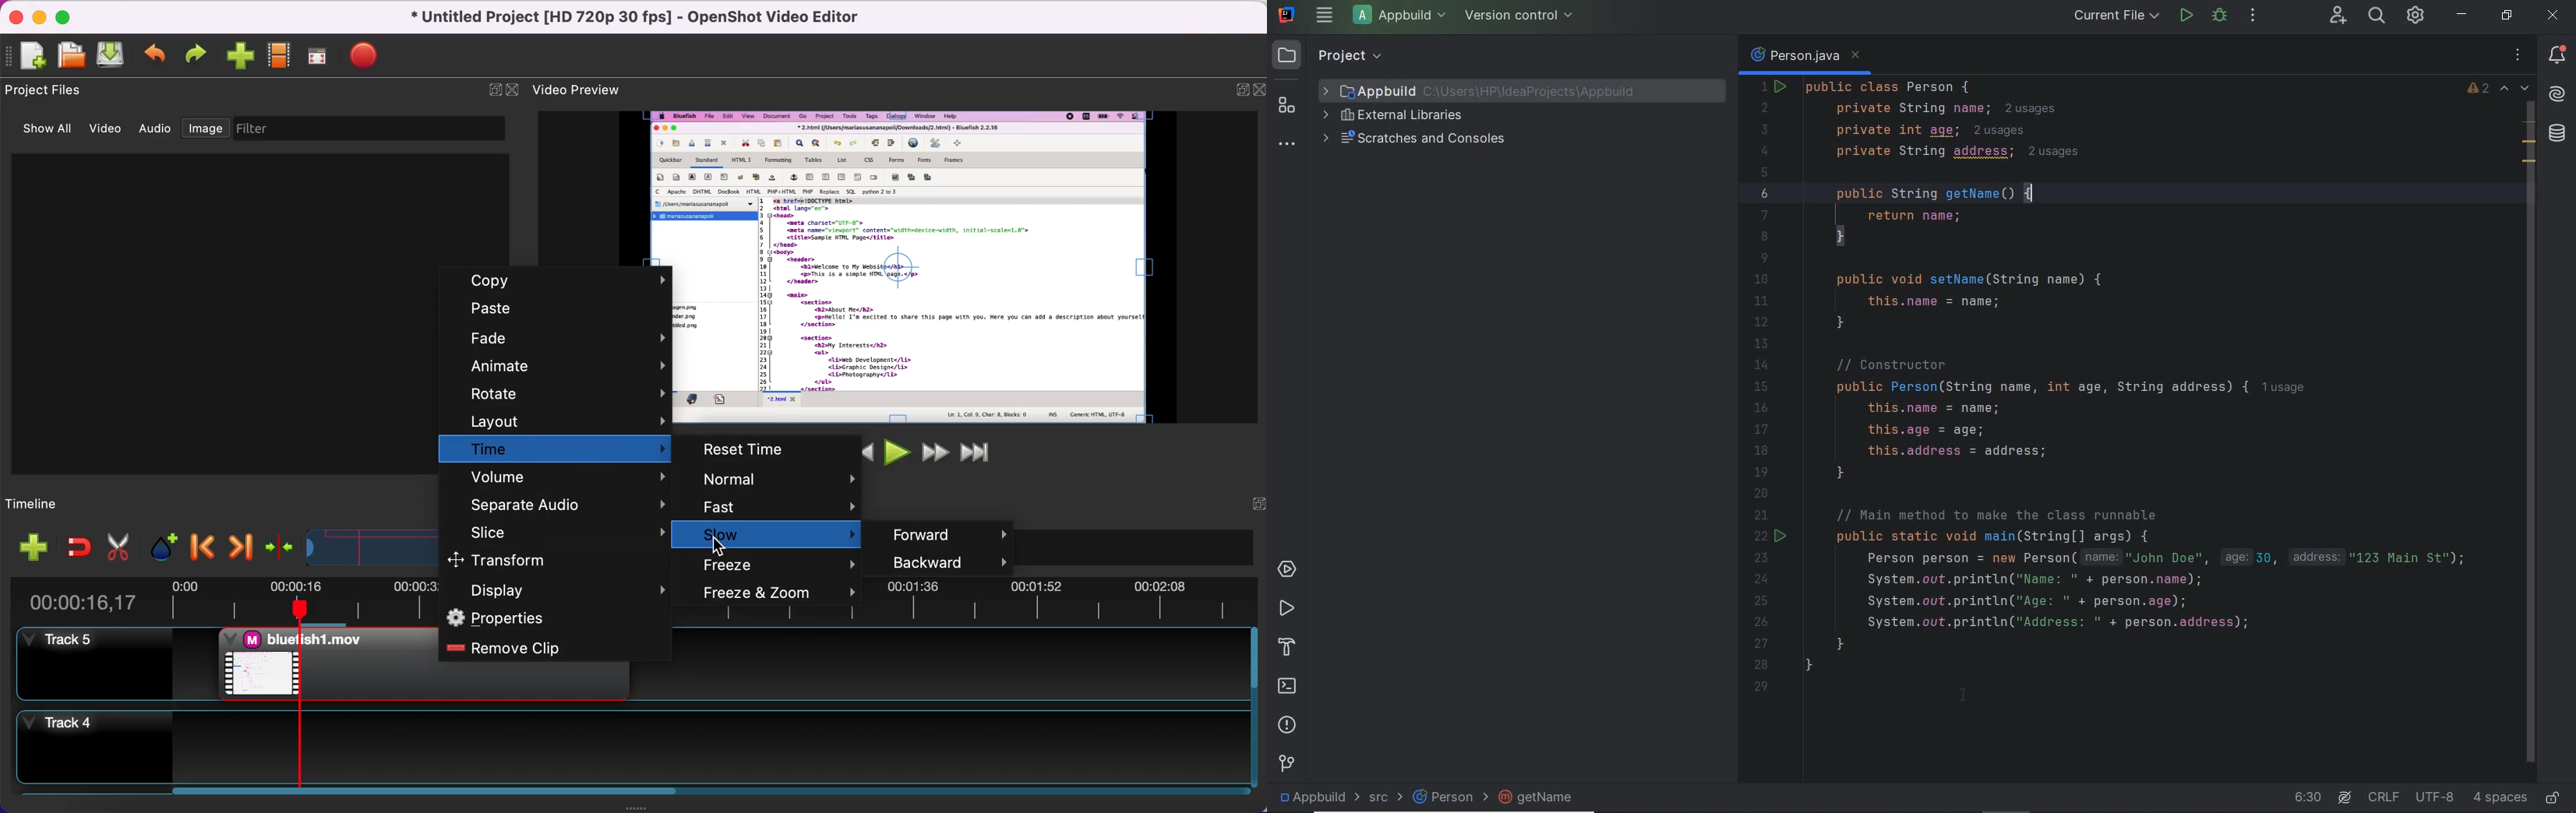  I want to click on remove clip, so click(551, 648).